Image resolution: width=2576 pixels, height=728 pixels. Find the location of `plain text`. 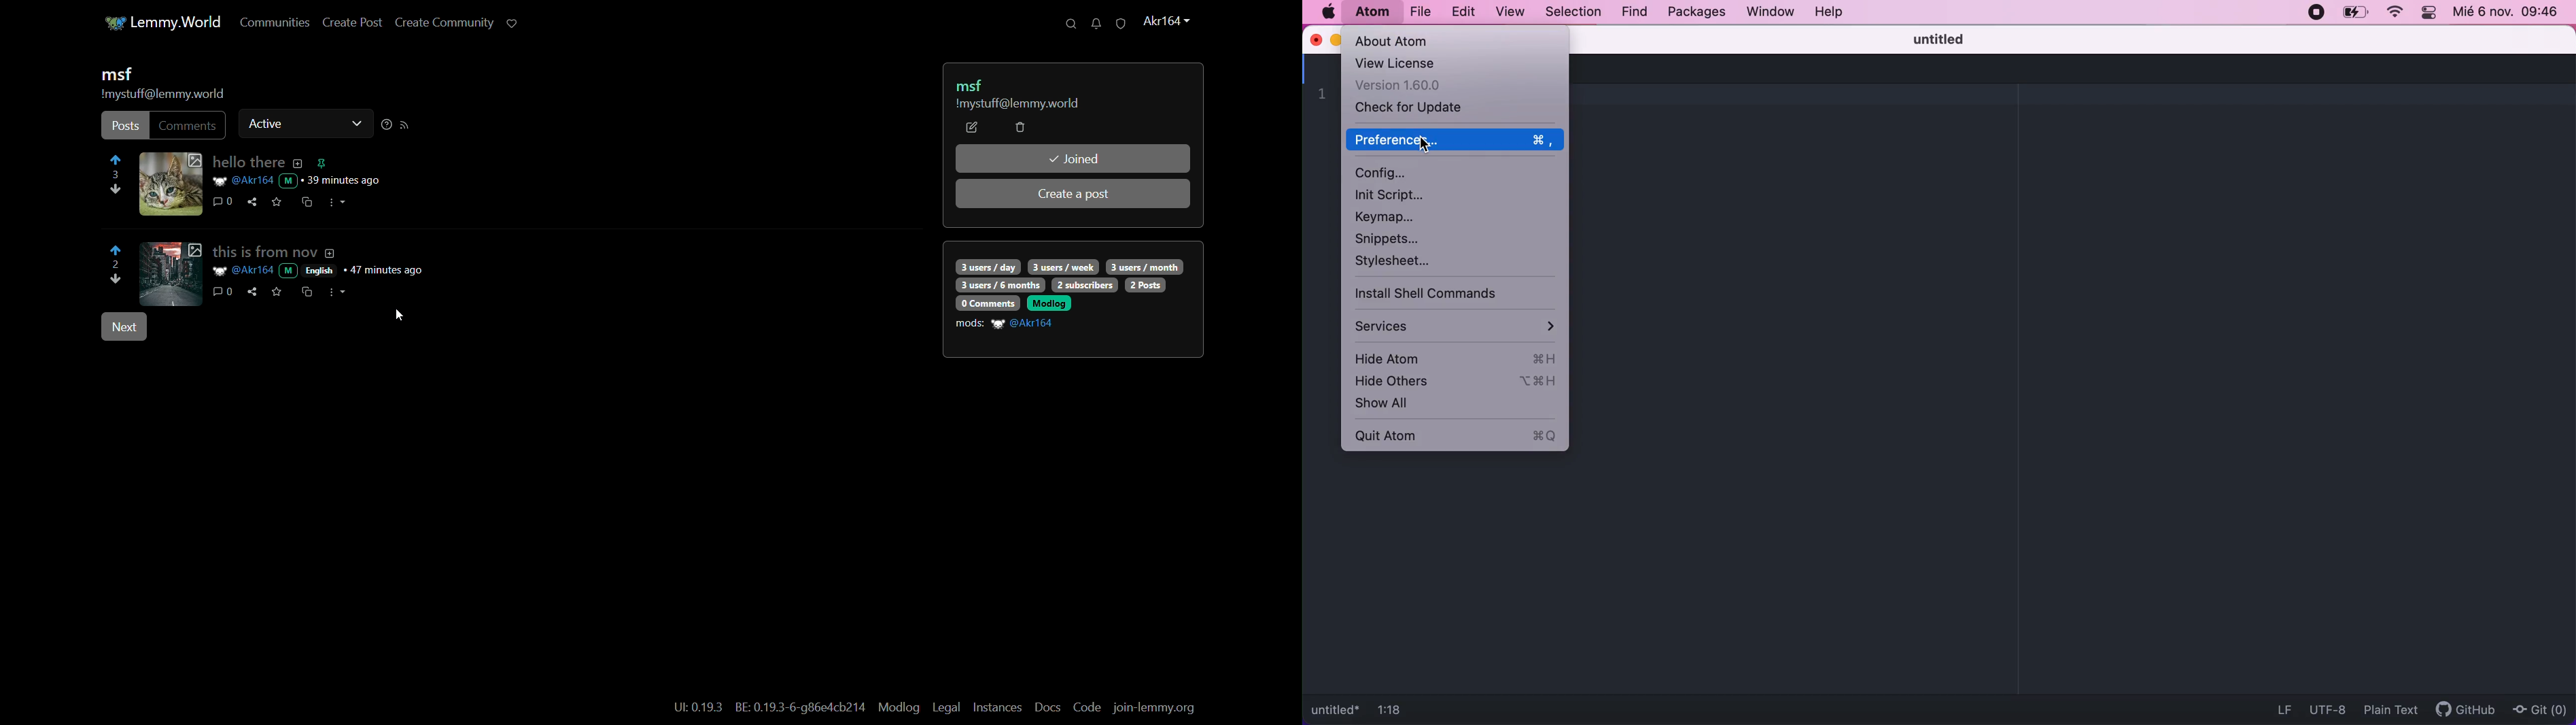

plain text is located at coordinates (2390, 708).